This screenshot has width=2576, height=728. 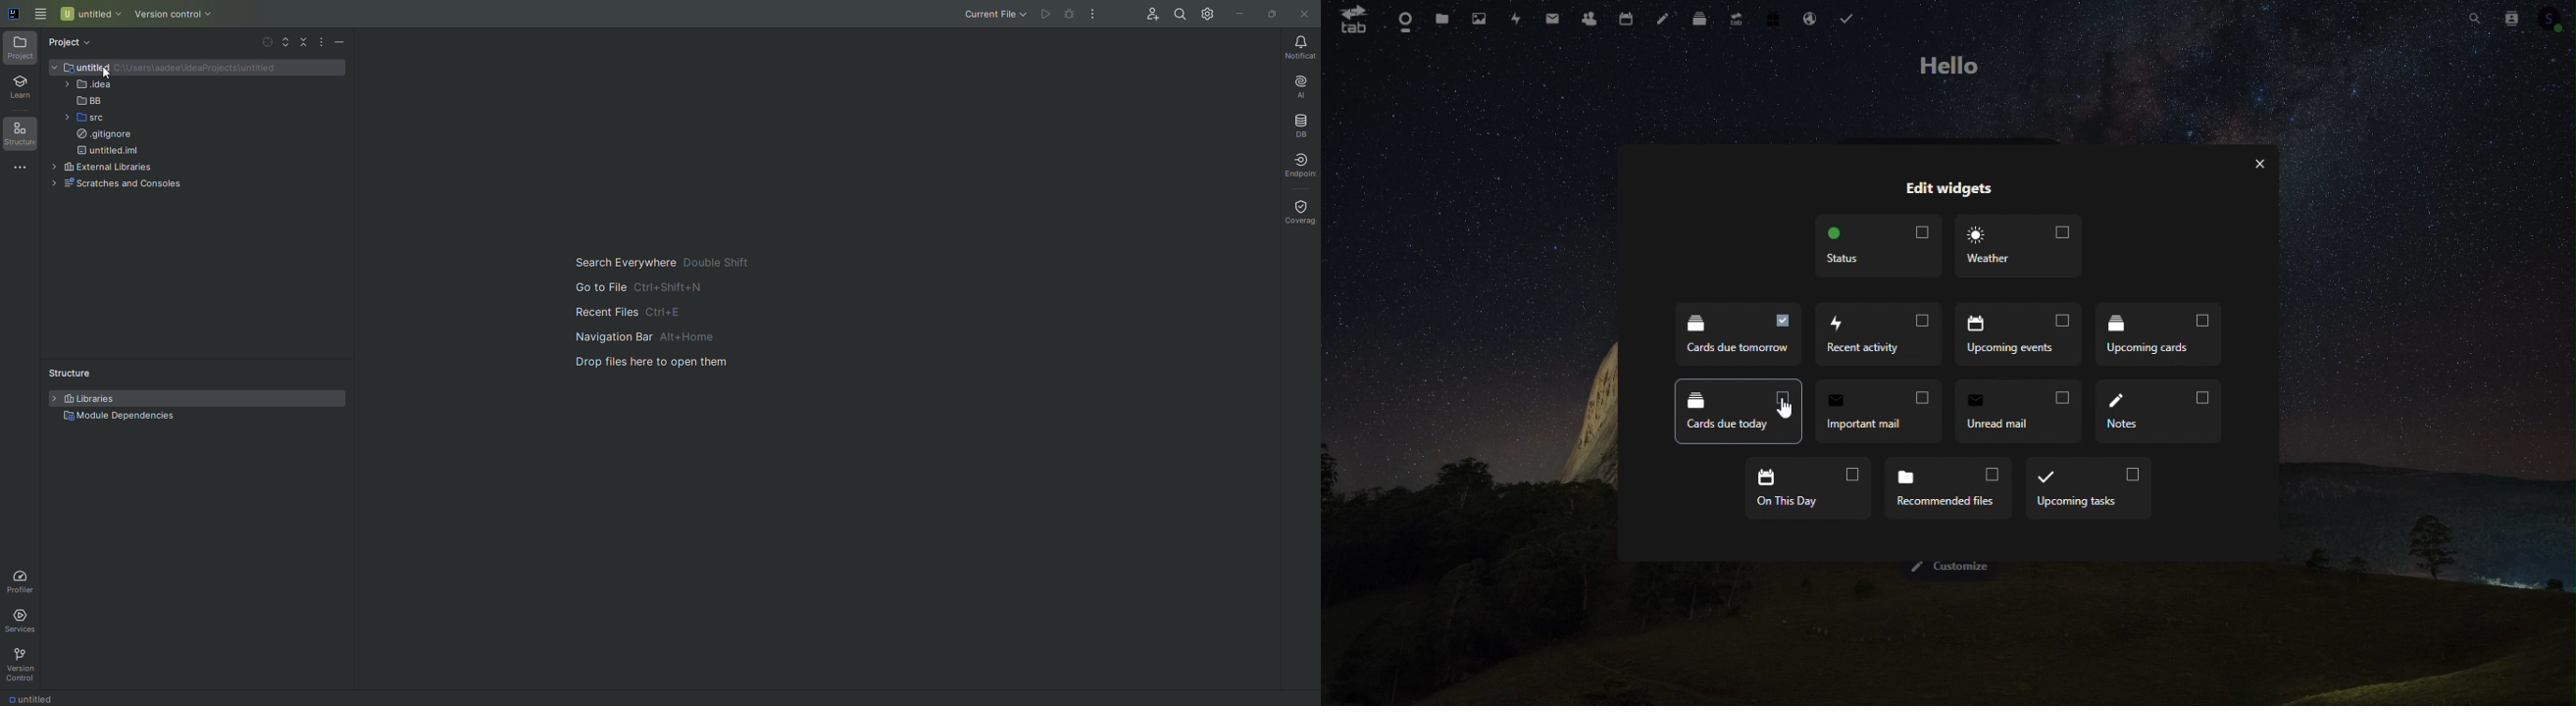 I want to click on Contacts, so click(x=1588, y=18).